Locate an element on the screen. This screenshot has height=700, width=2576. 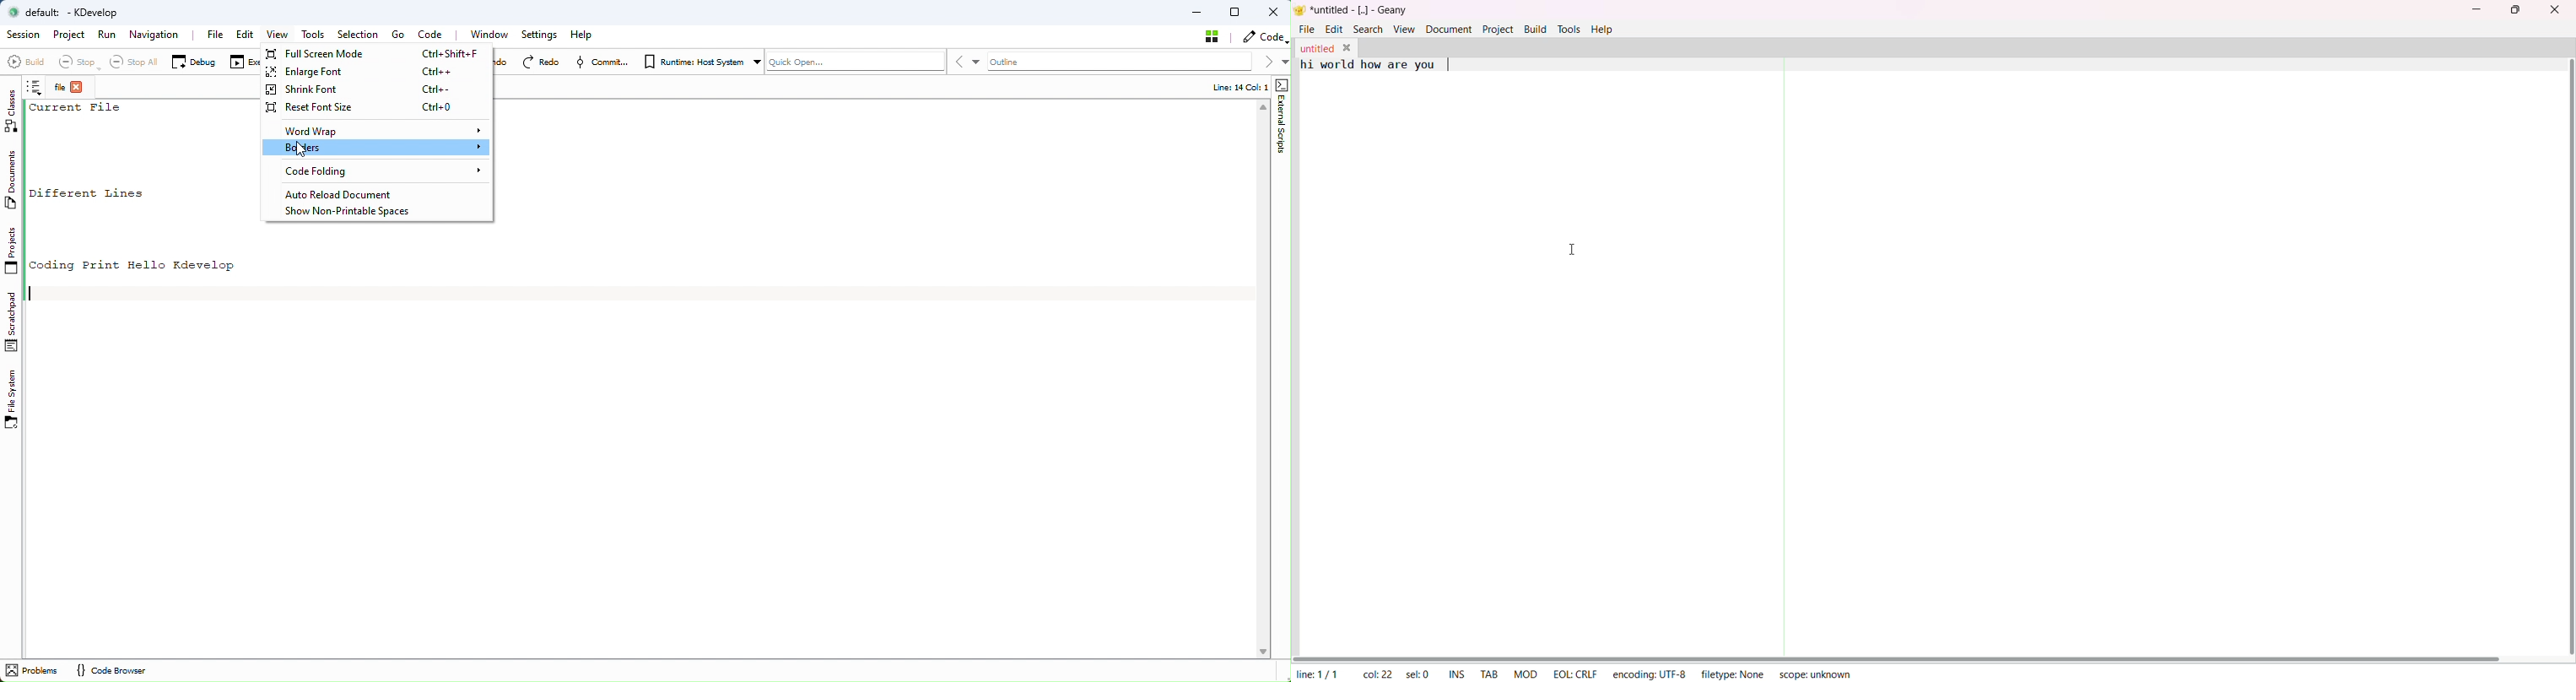
note is located at coordinates (38, 89).